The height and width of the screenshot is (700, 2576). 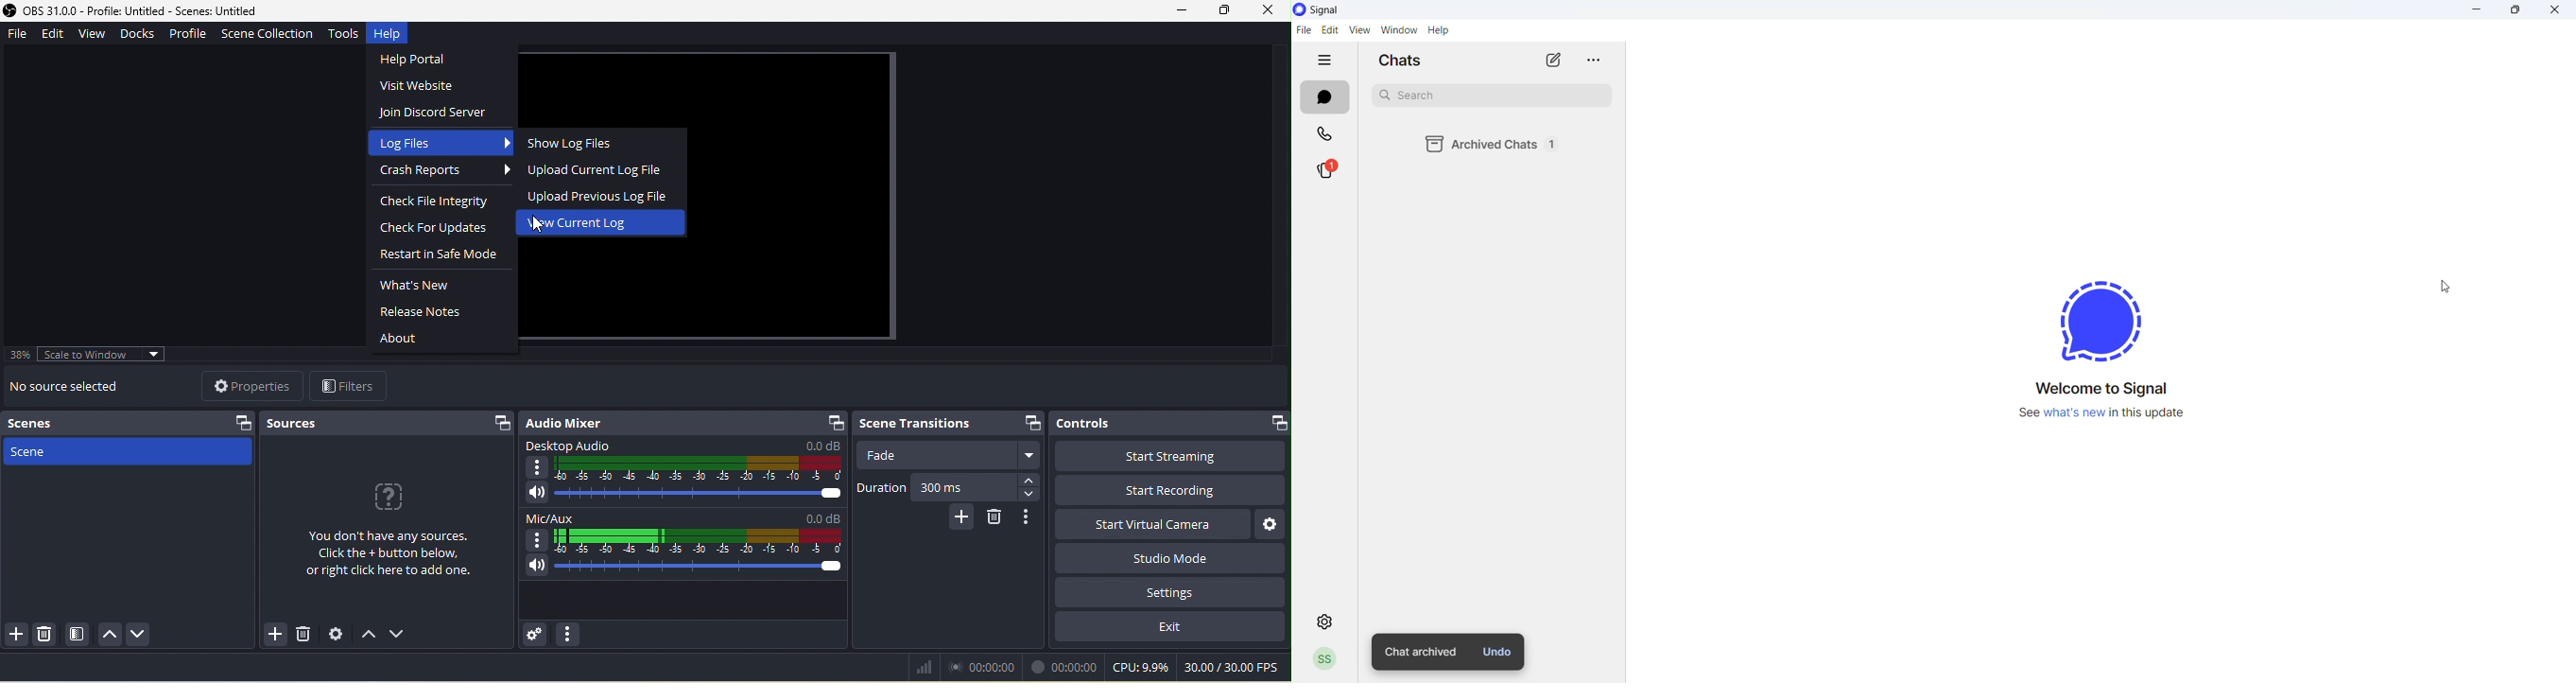 I want to click on docks, so click(x=144, y=35).